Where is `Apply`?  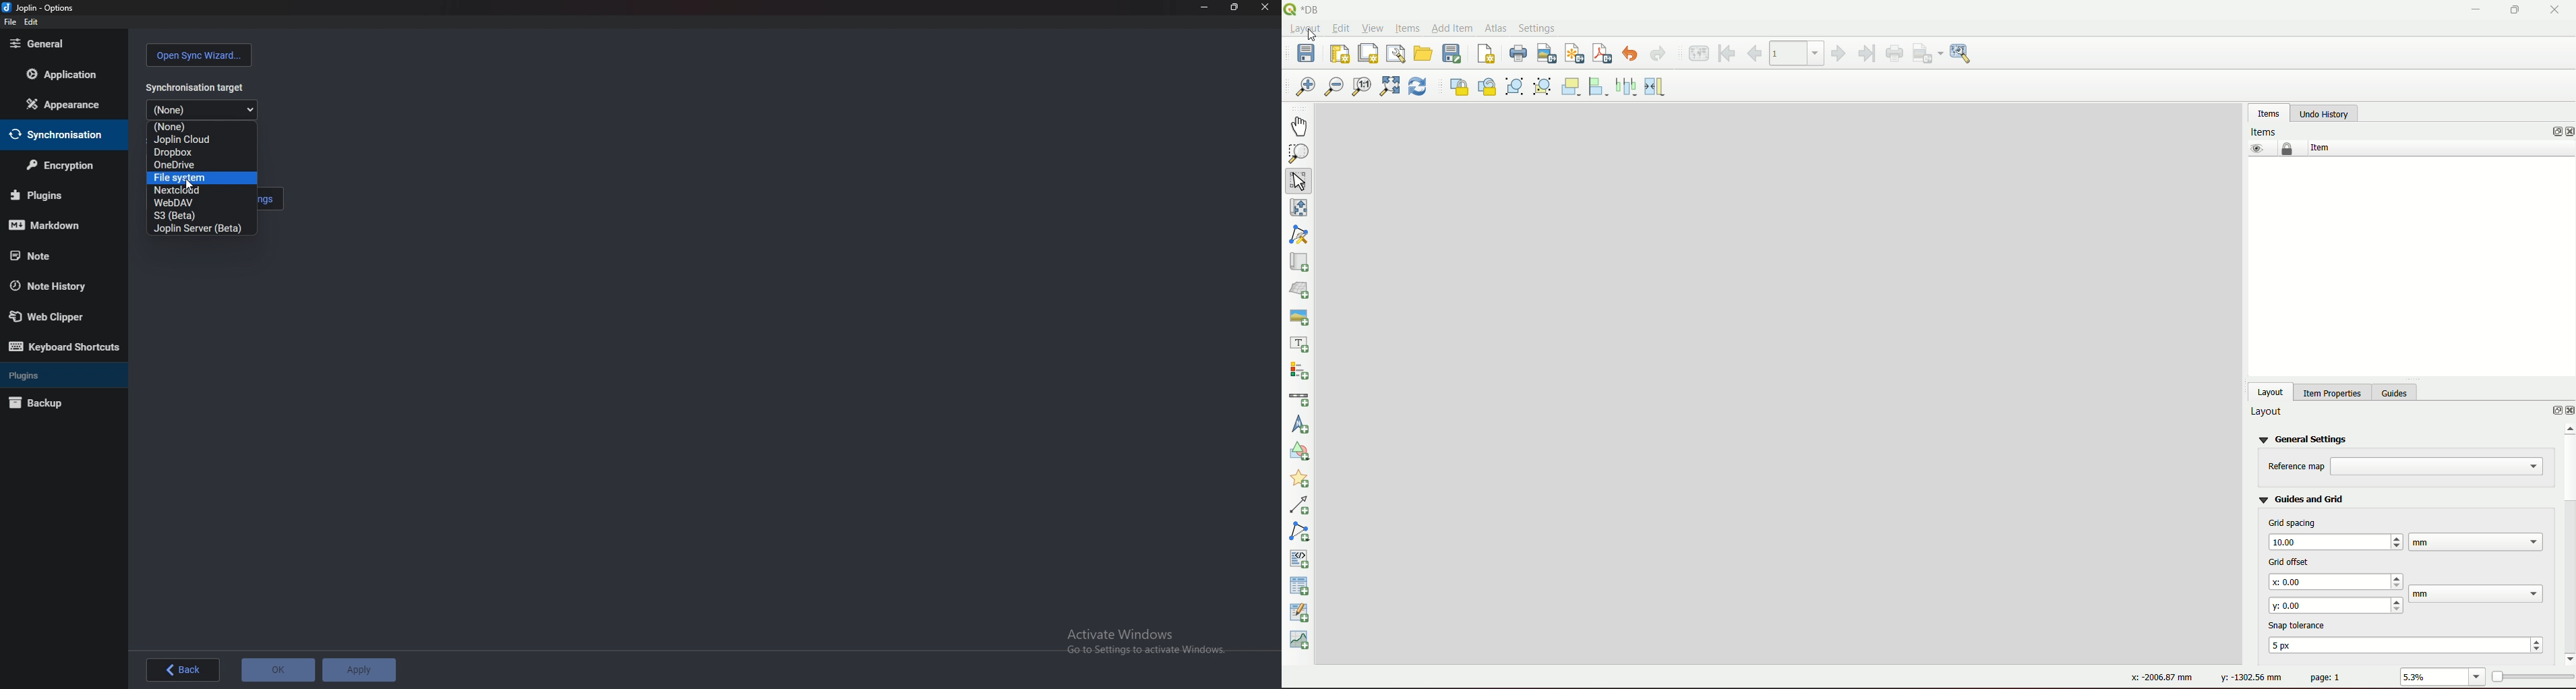
Apply is located at coordinates (360, 669).